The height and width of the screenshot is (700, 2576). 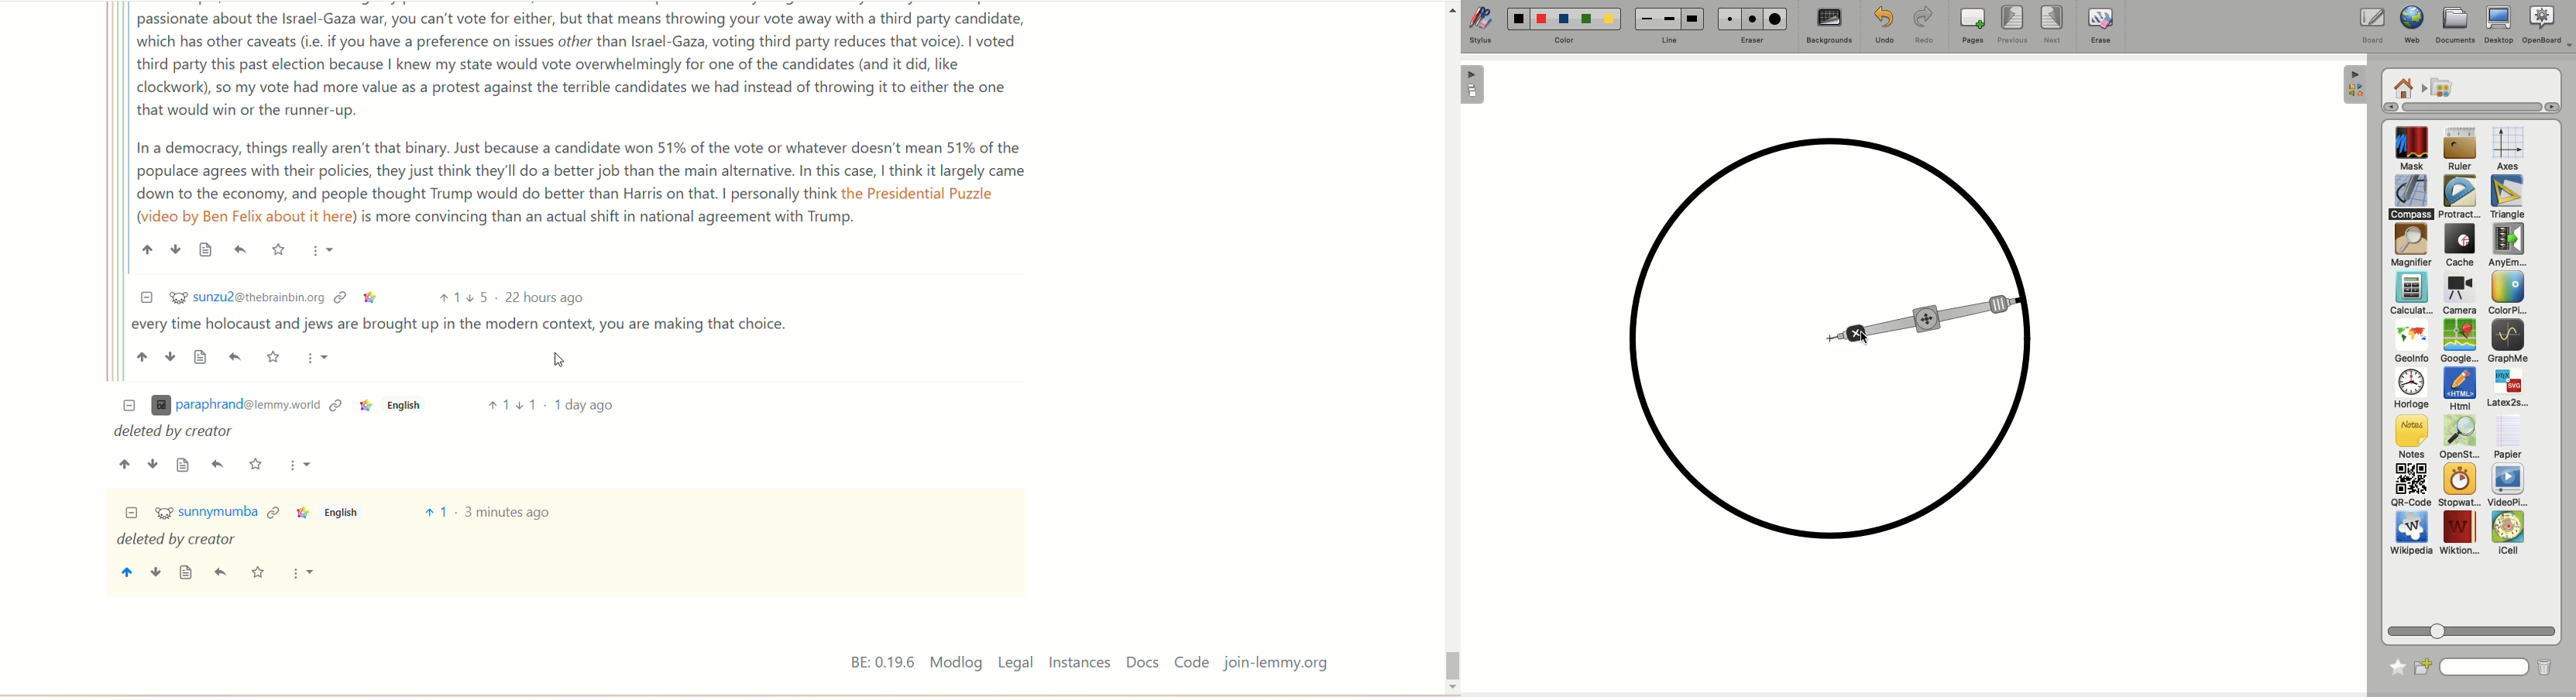 I want to click on English, so click(x=402, y=408).